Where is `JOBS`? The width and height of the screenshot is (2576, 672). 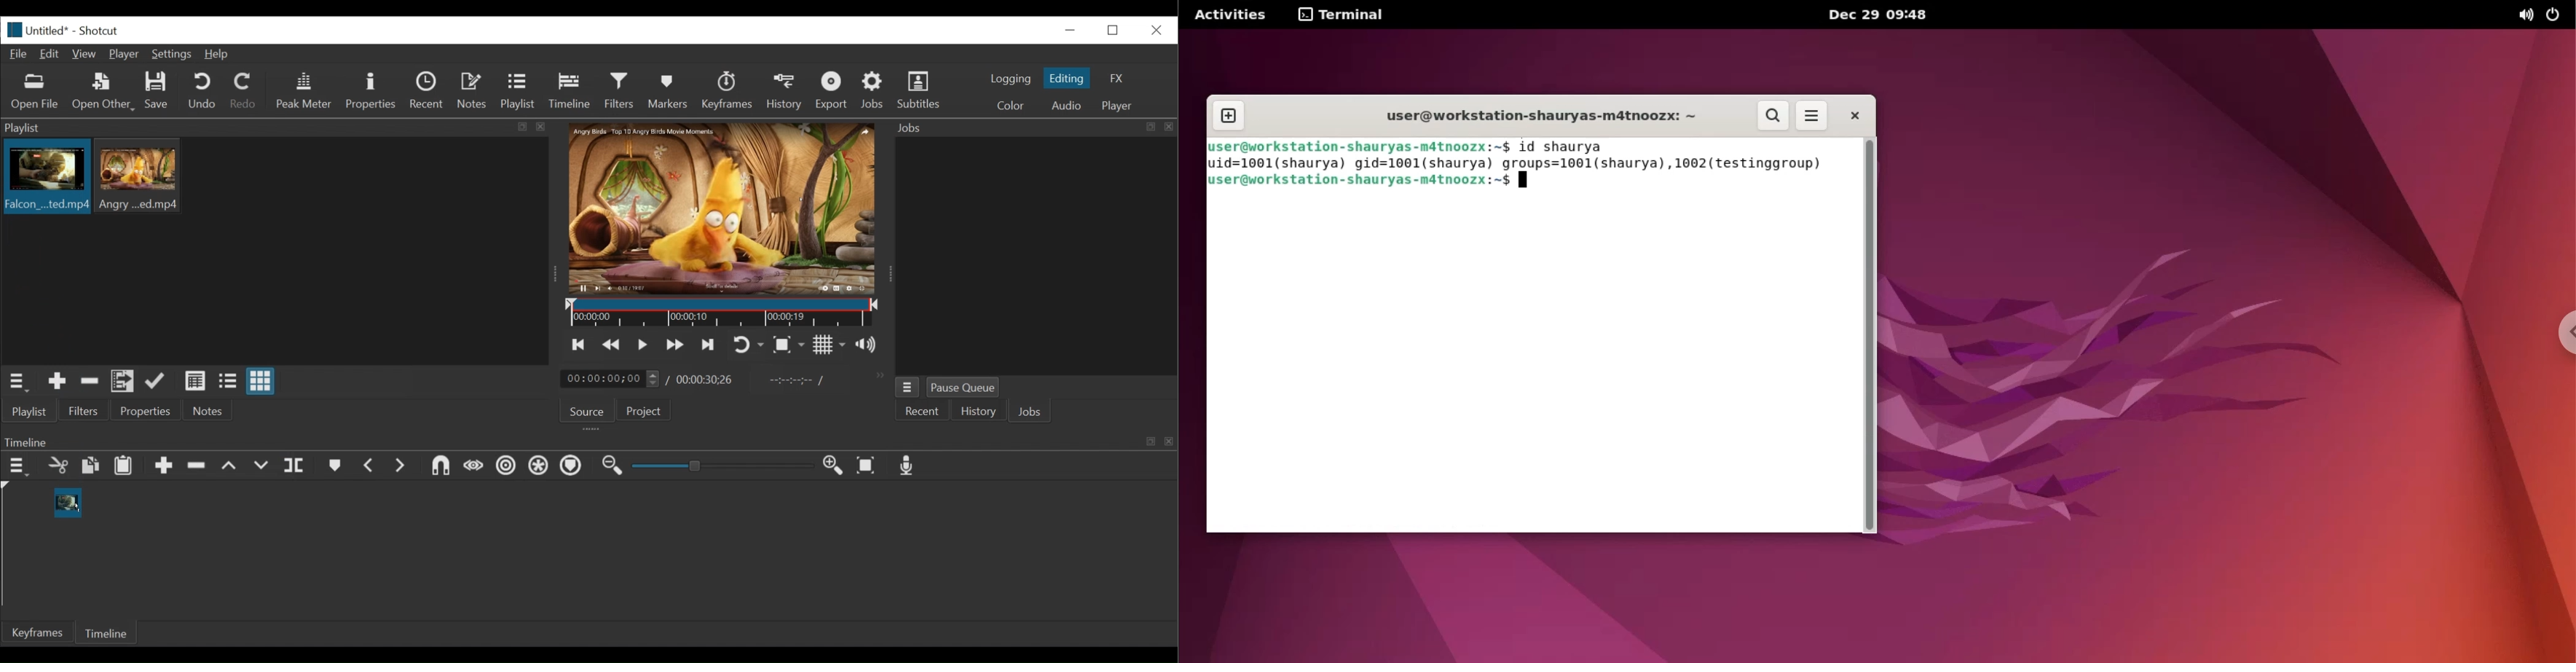
JOBS is located at coordinates (1032, 413).